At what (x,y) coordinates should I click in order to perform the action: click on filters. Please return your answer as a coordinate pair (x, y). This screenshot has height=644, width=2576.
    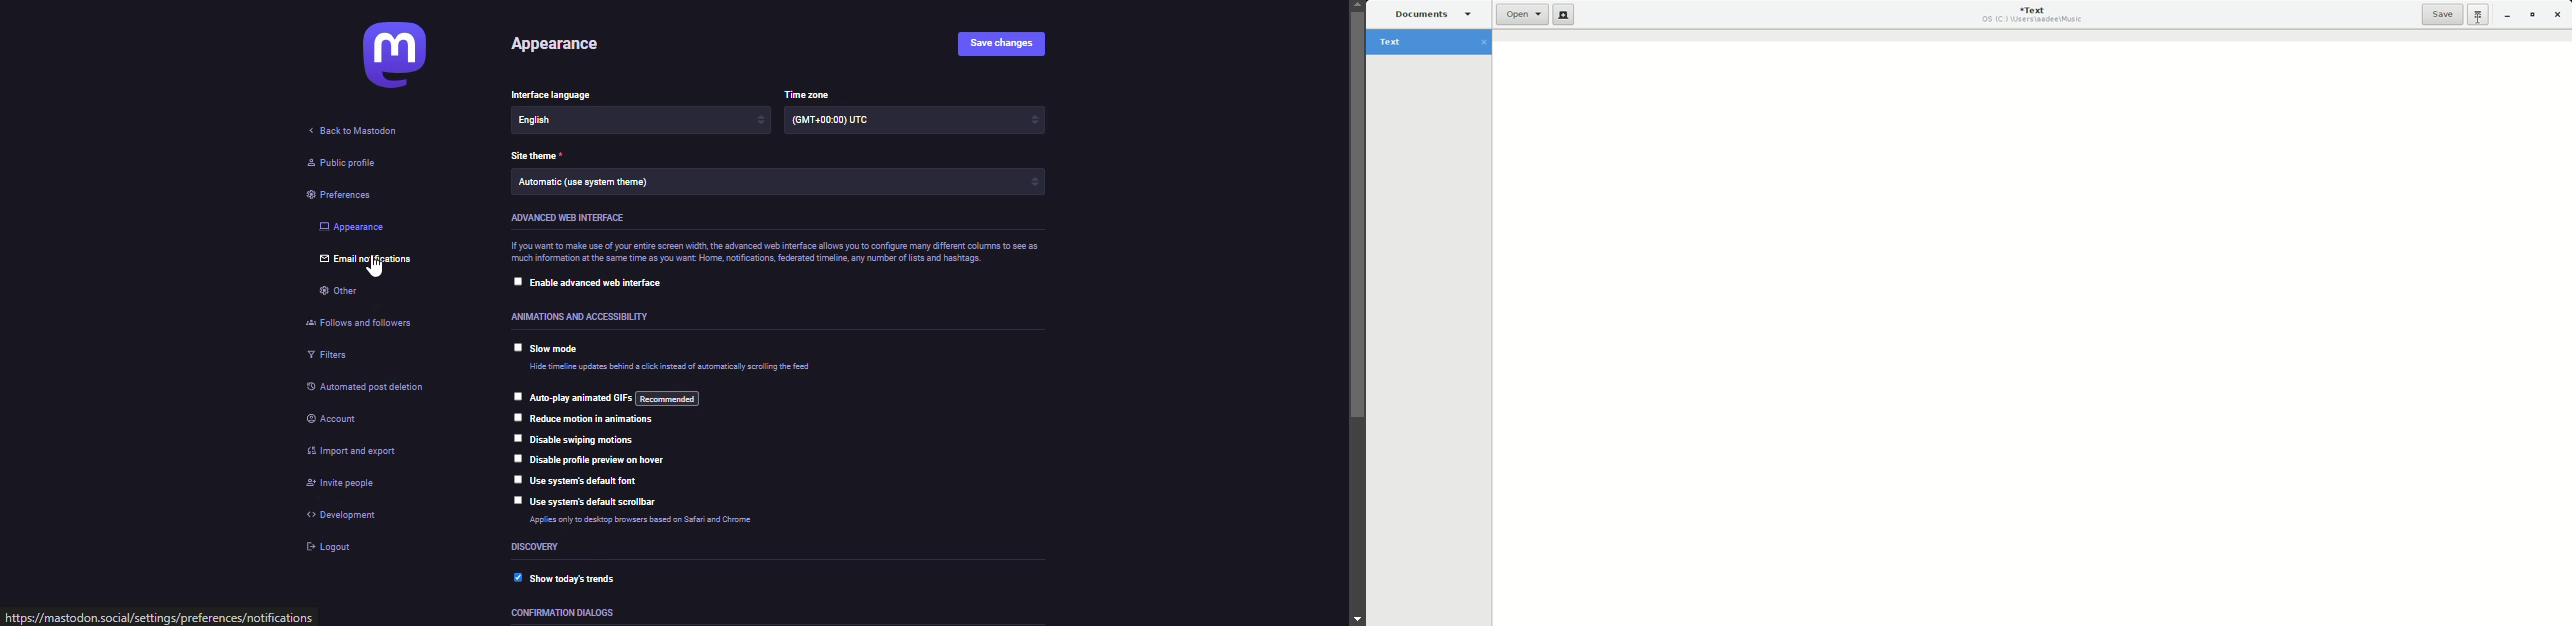
    Looking at the image, I should click on (331, 358).